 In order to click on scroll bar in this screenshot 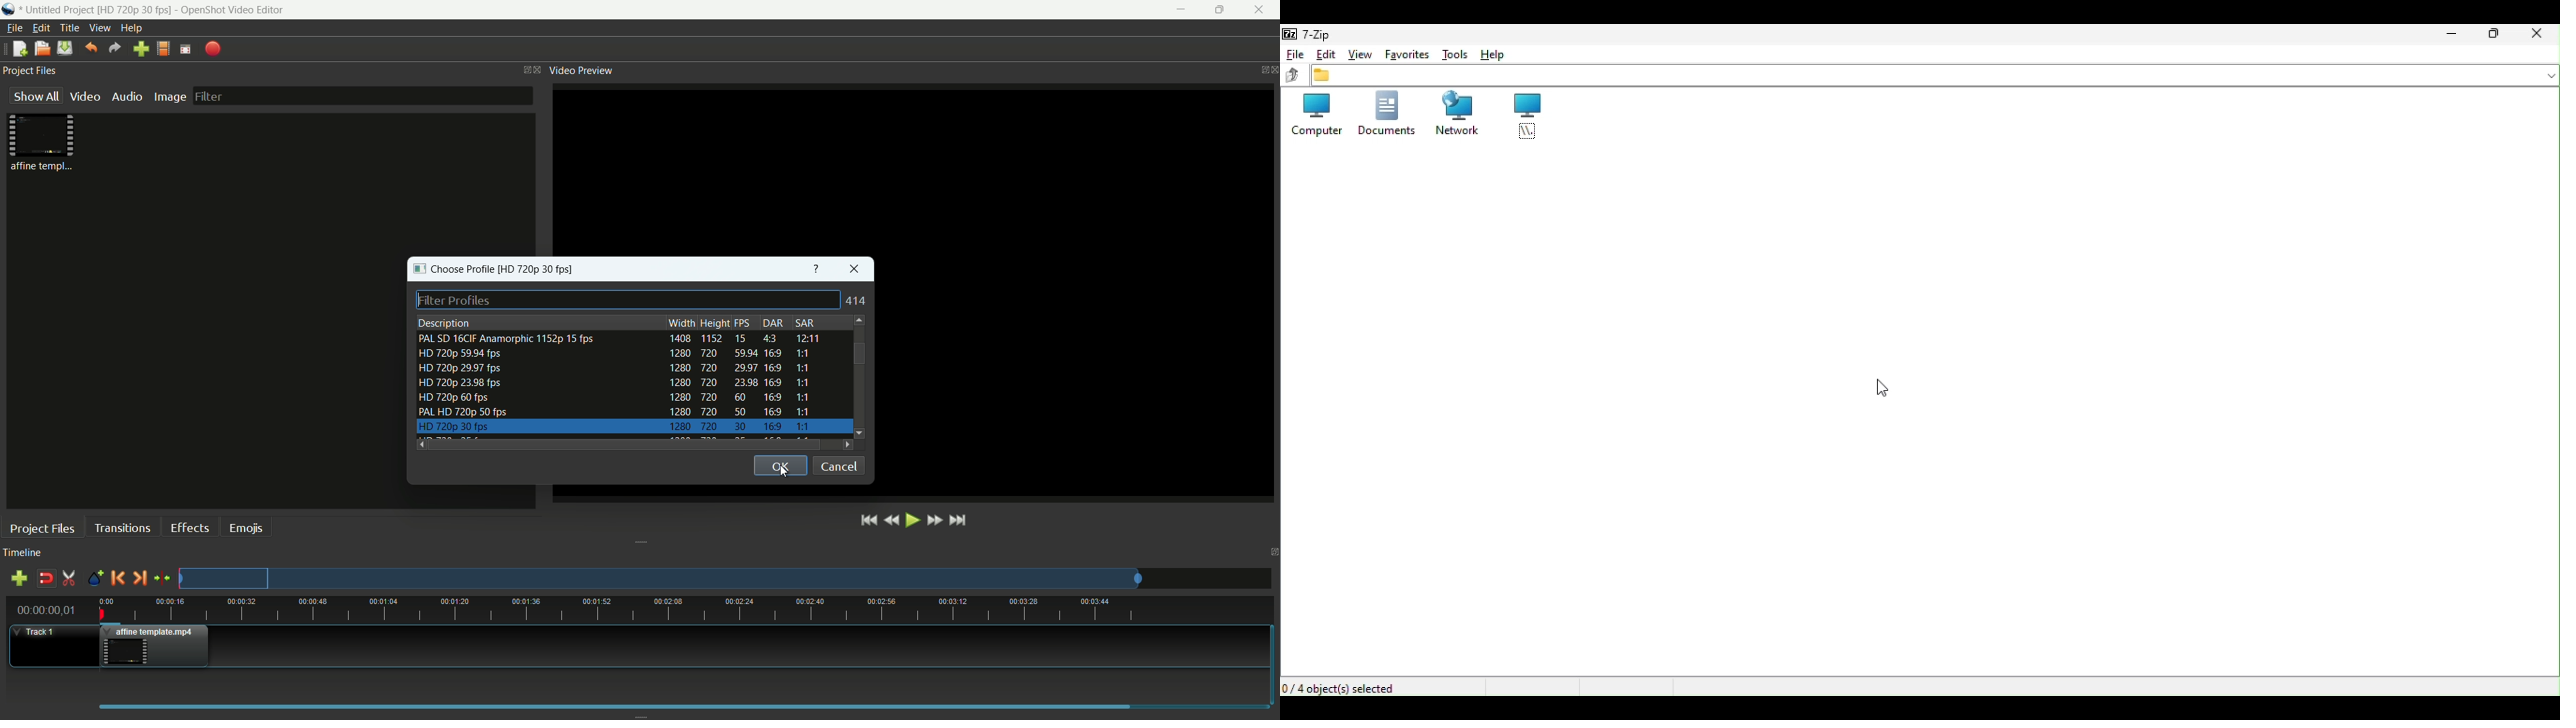, I will do `click(626, 445)`.